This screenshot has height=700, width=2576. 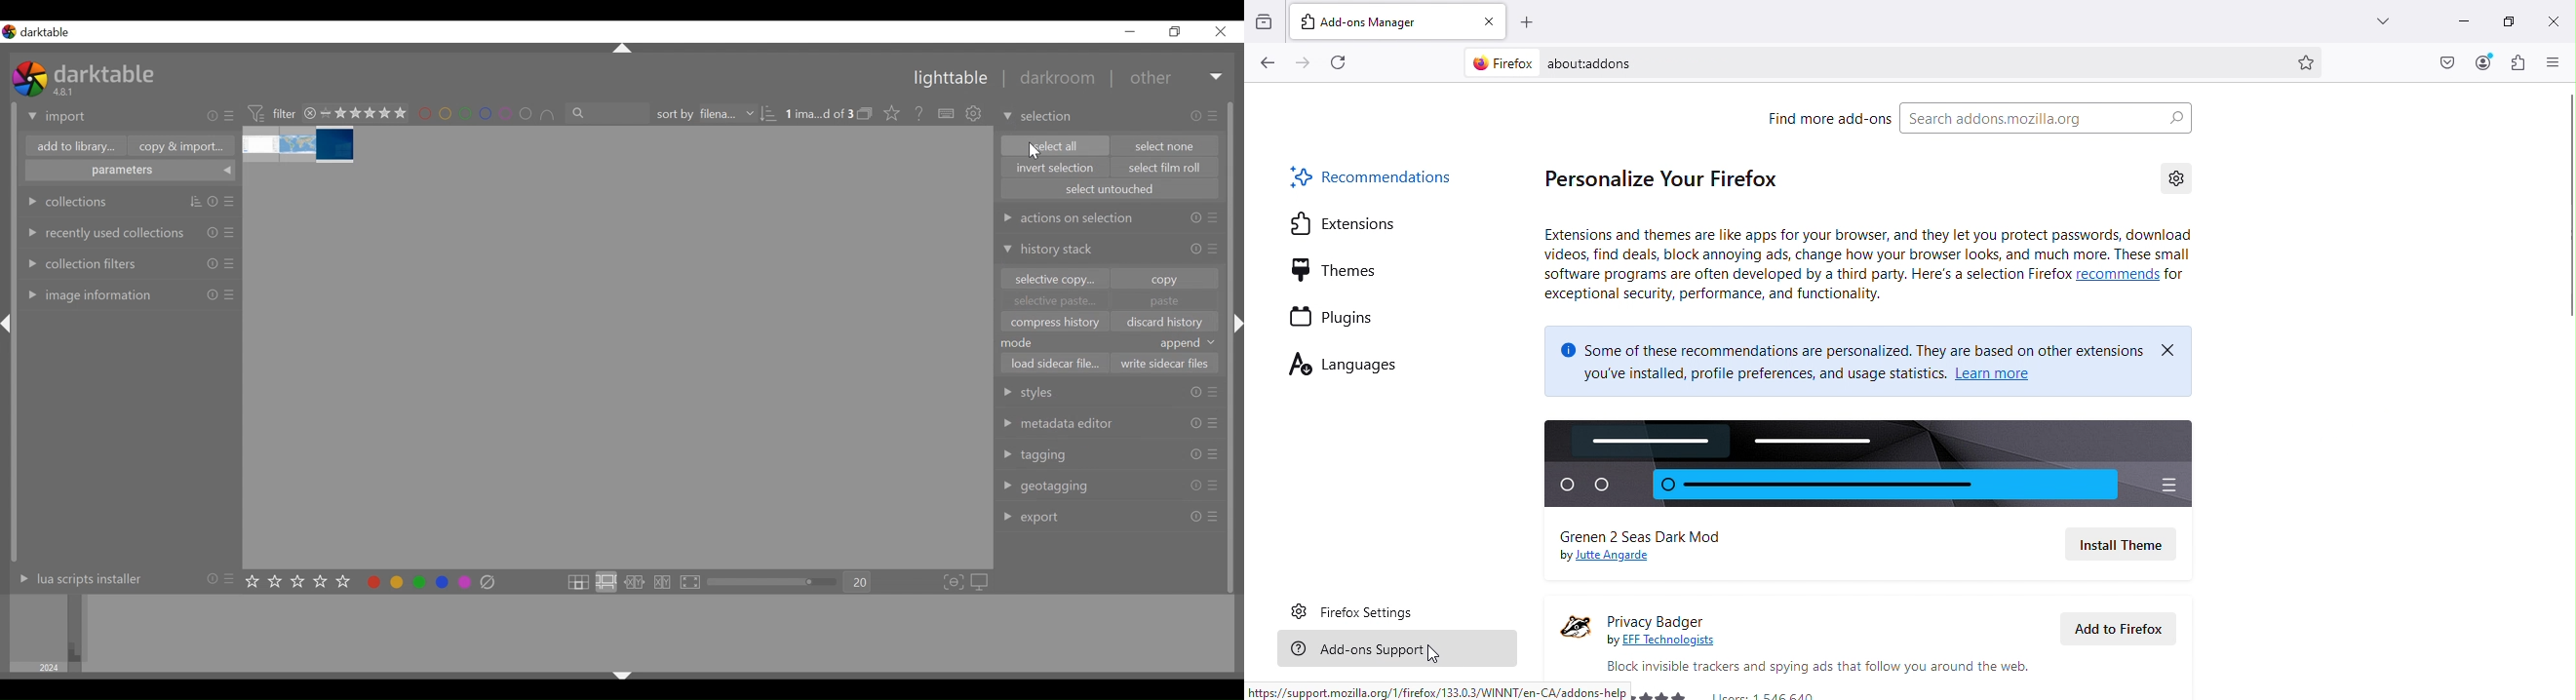 What do you see at coordinates (1068, 217) in the screenshot?
I see `actions on selection` at bounding box center [1068, 217].